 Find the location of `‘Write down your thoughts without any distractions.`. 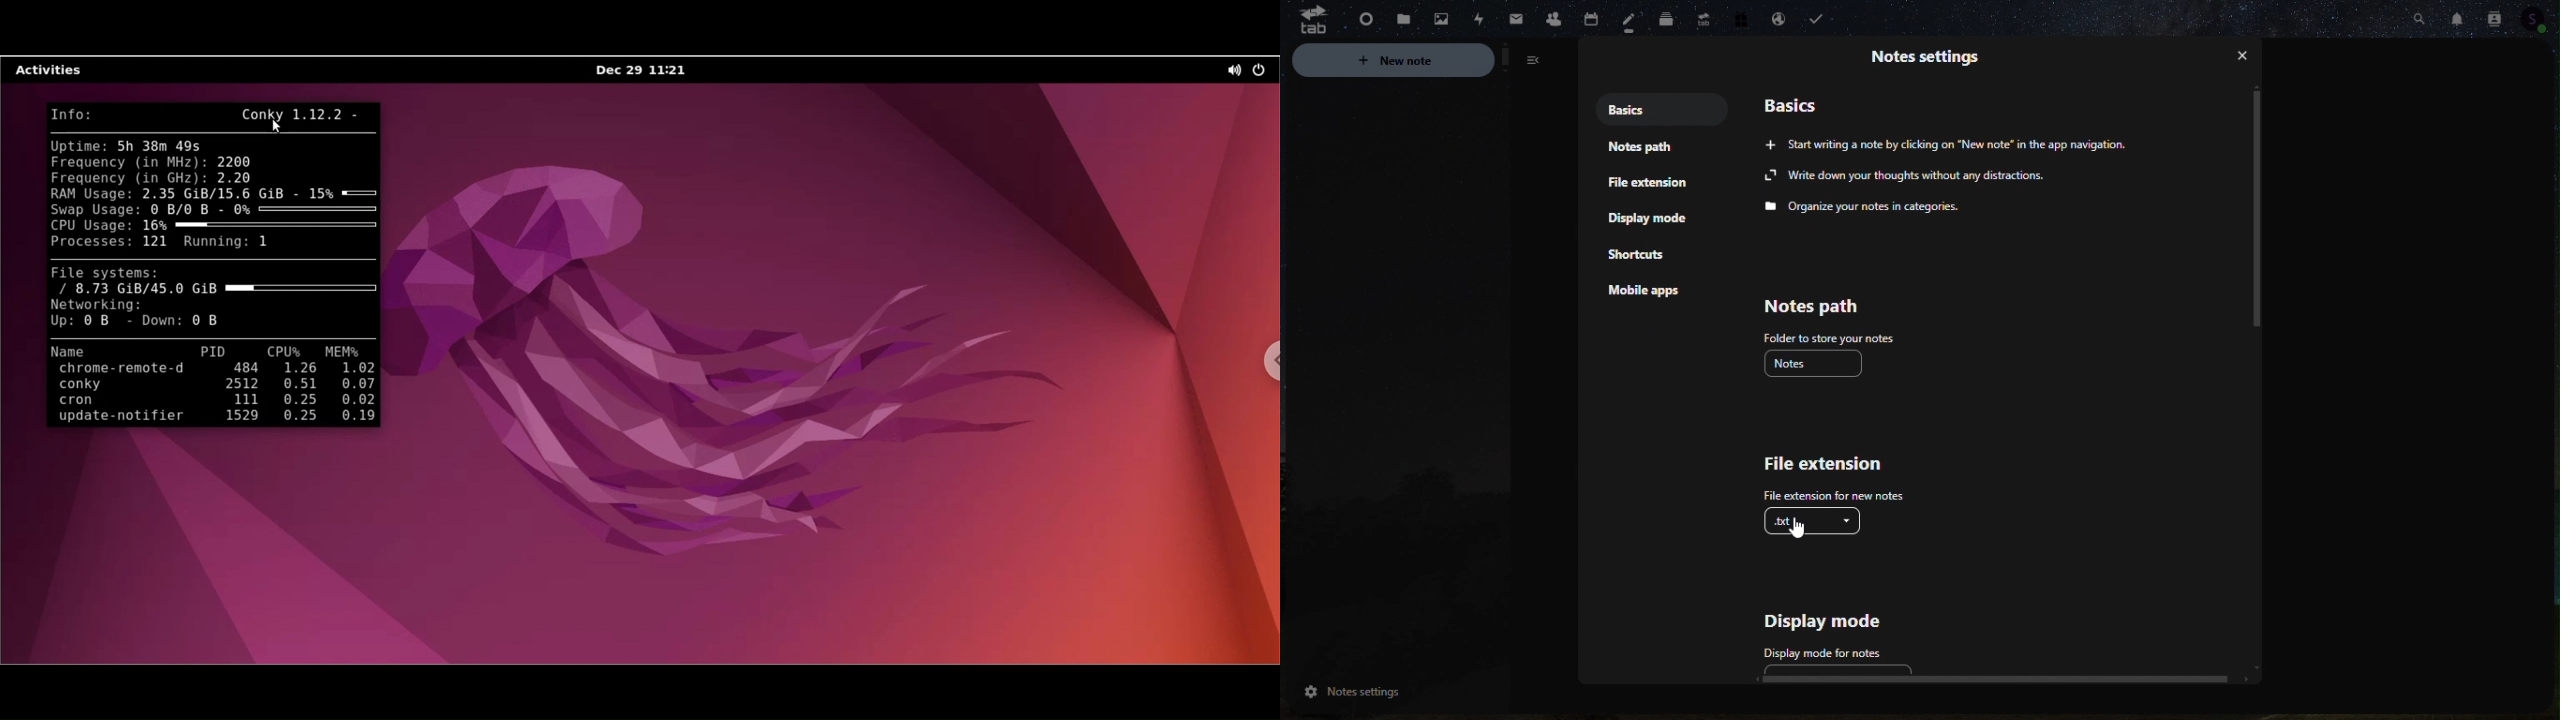

‘Write down your thoughts without any distractions. is located at coordinates (1908, 176).